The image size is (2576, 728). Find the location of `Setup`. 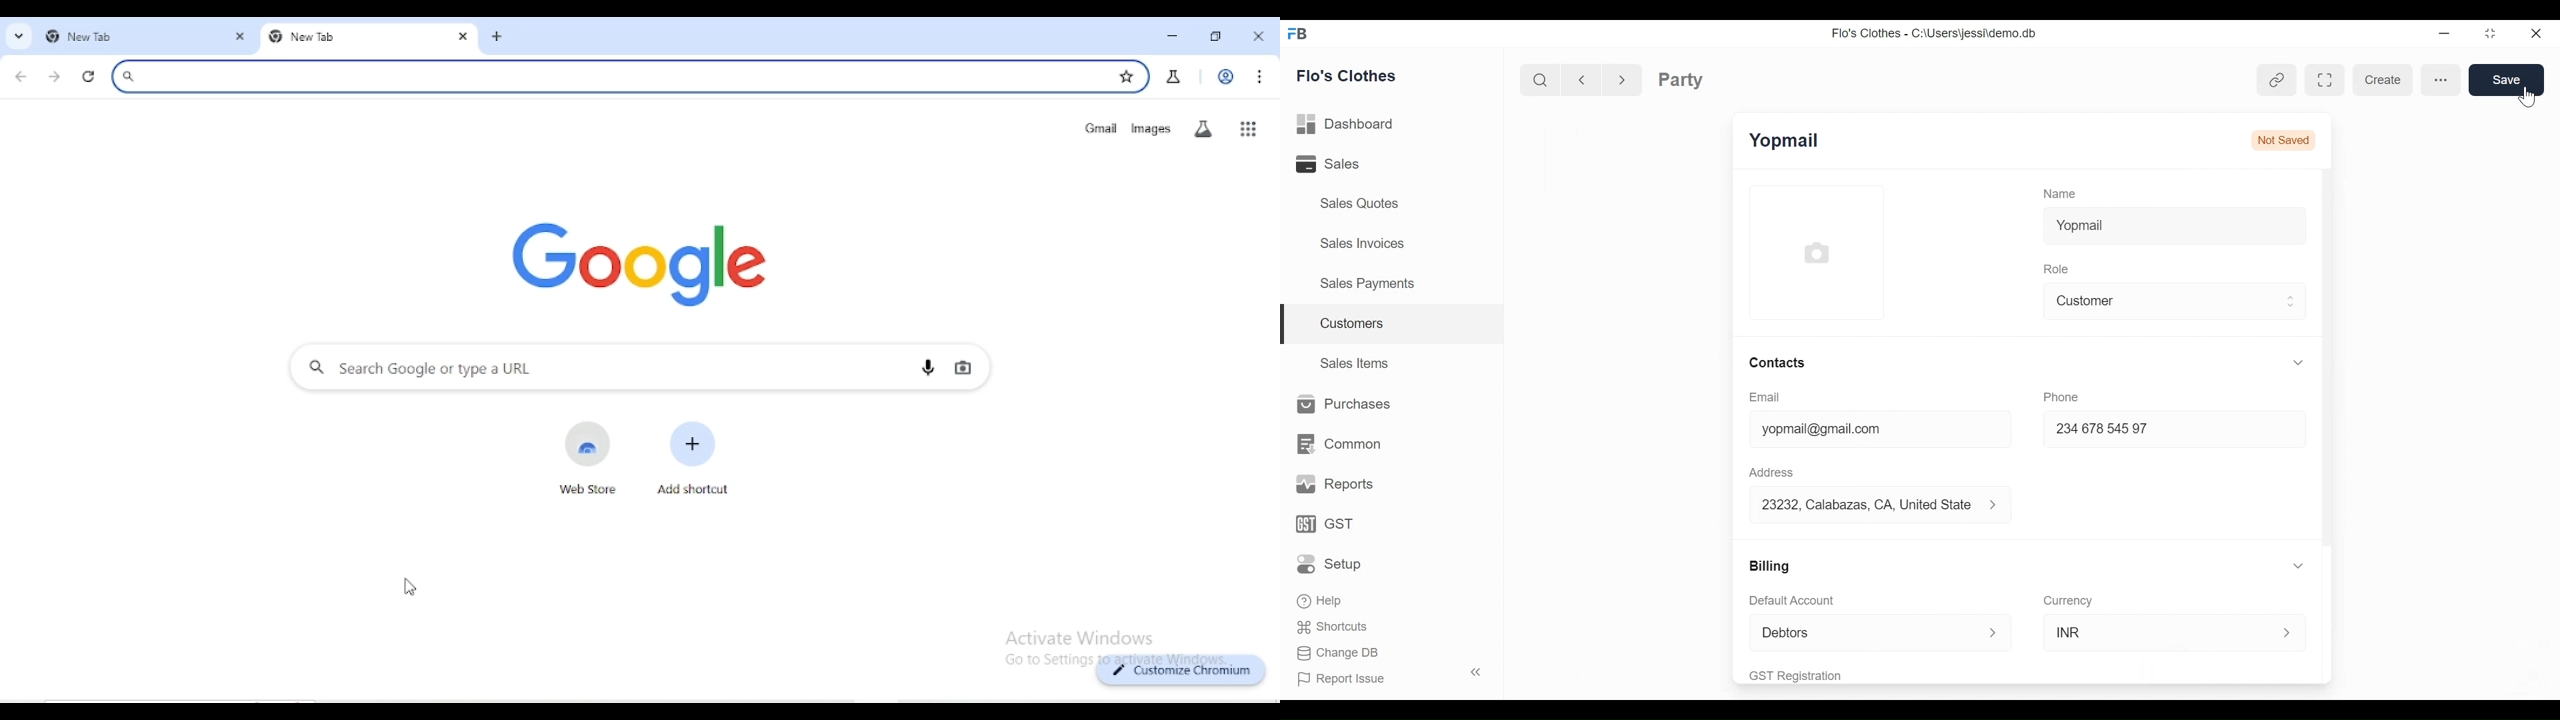

Setup is located at coordinates (1333, 563).